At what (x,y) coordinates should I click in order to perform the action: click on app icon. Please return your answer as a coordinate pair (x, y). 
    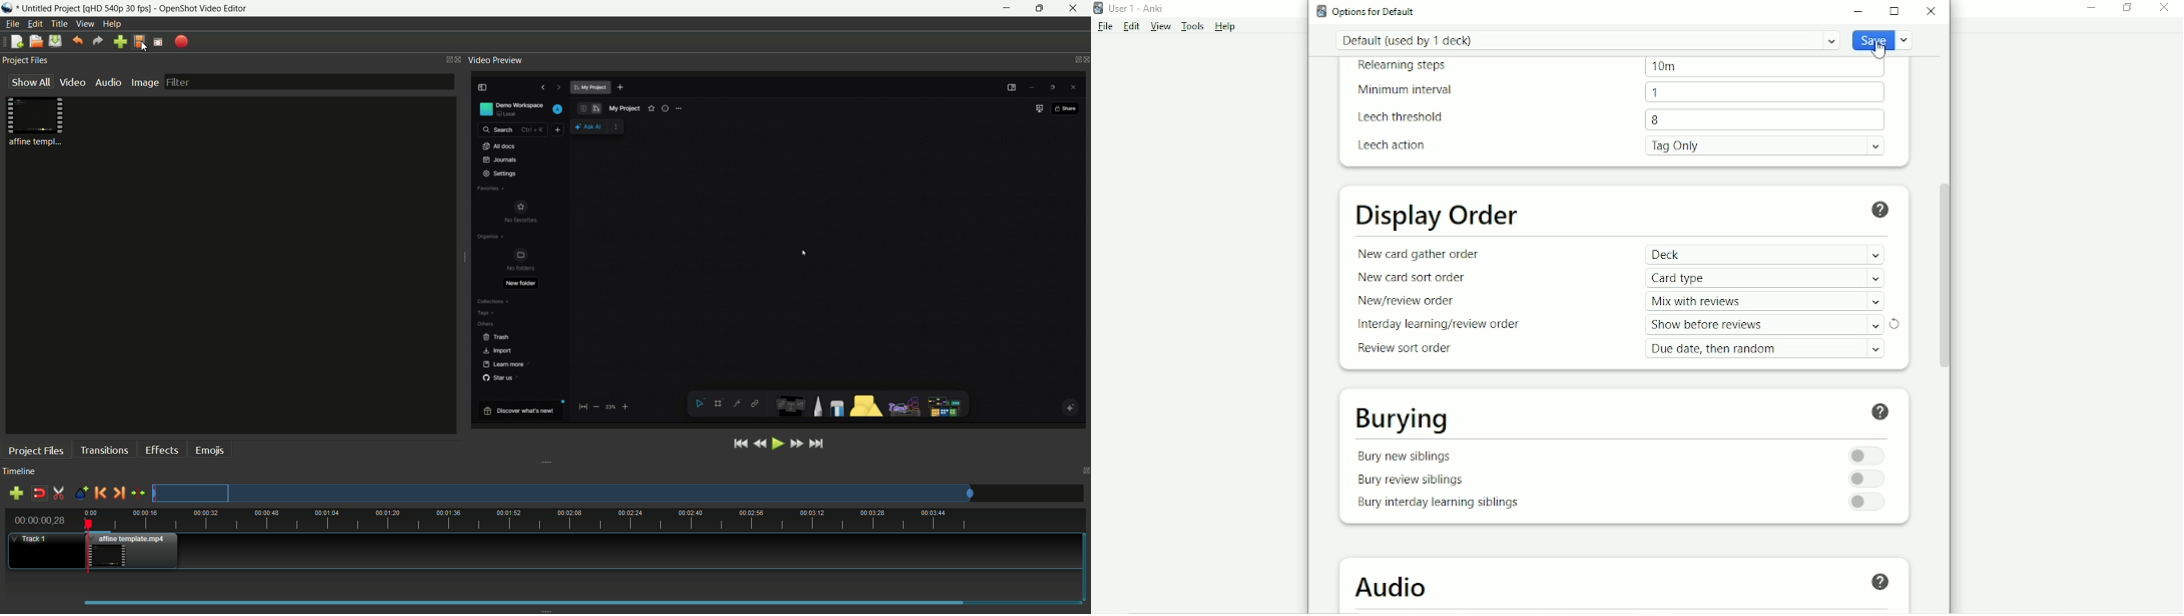
    Looking at the image, I should click on (7, 8).